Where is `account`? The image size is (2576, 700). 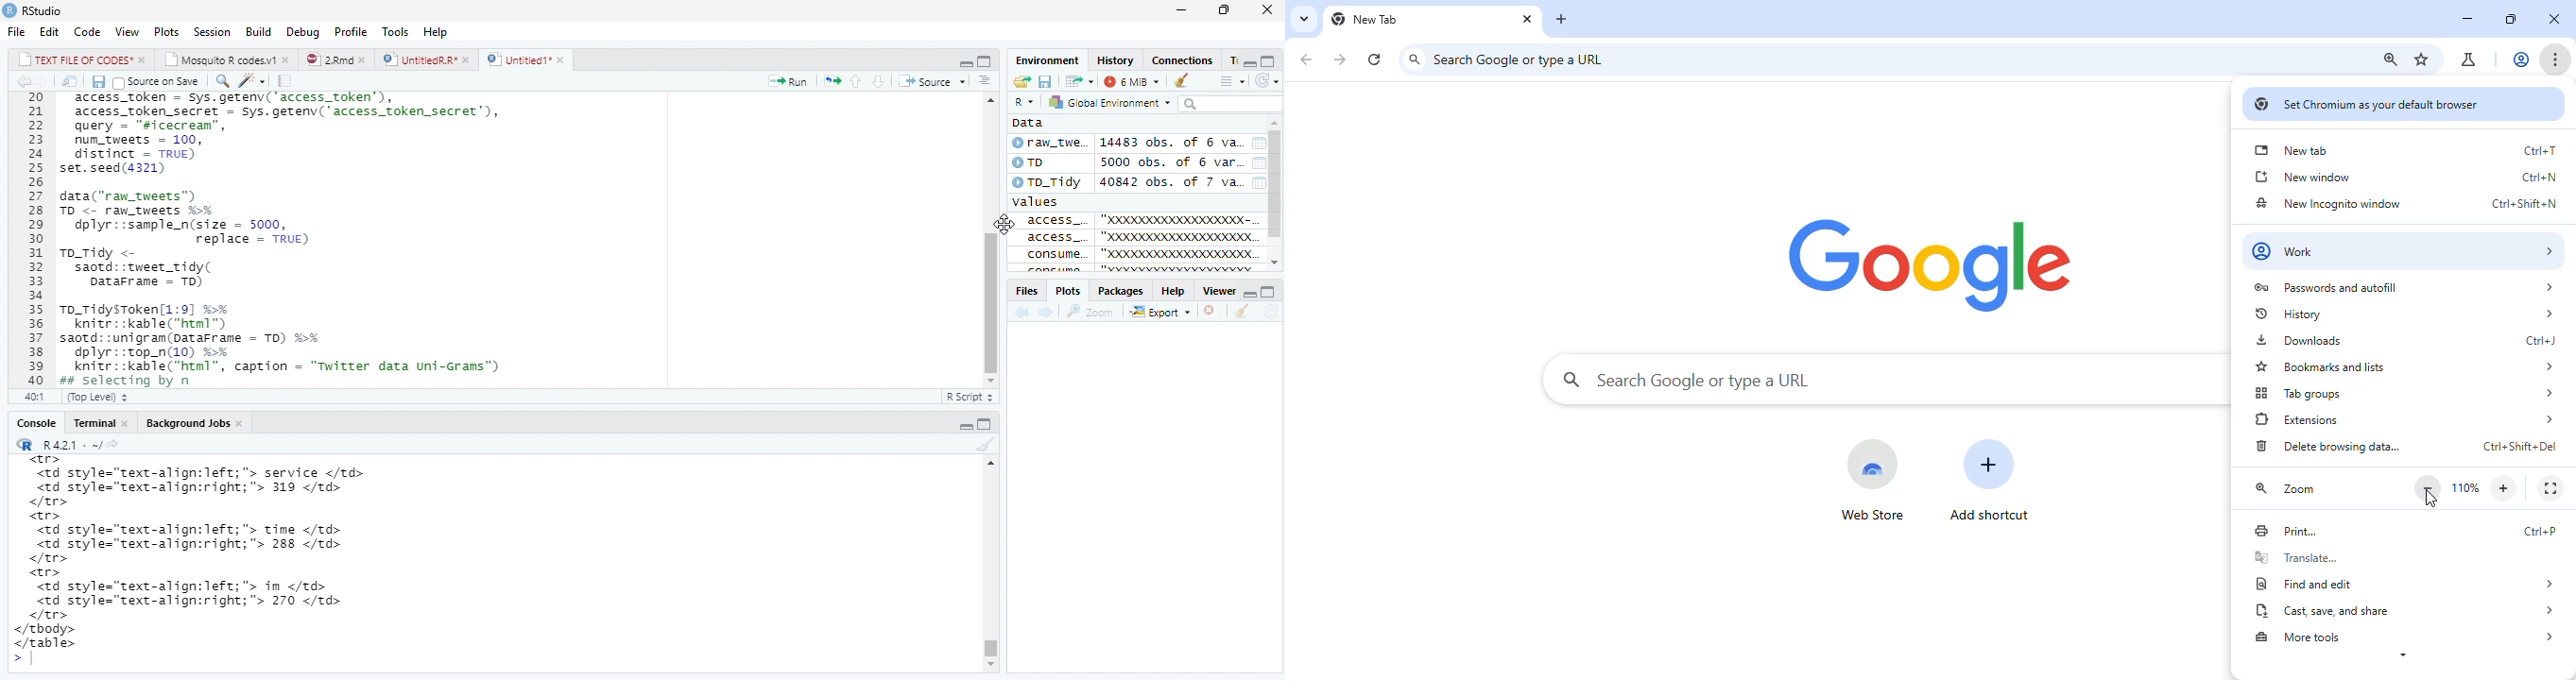 account is located at coordinates (2523, 59).